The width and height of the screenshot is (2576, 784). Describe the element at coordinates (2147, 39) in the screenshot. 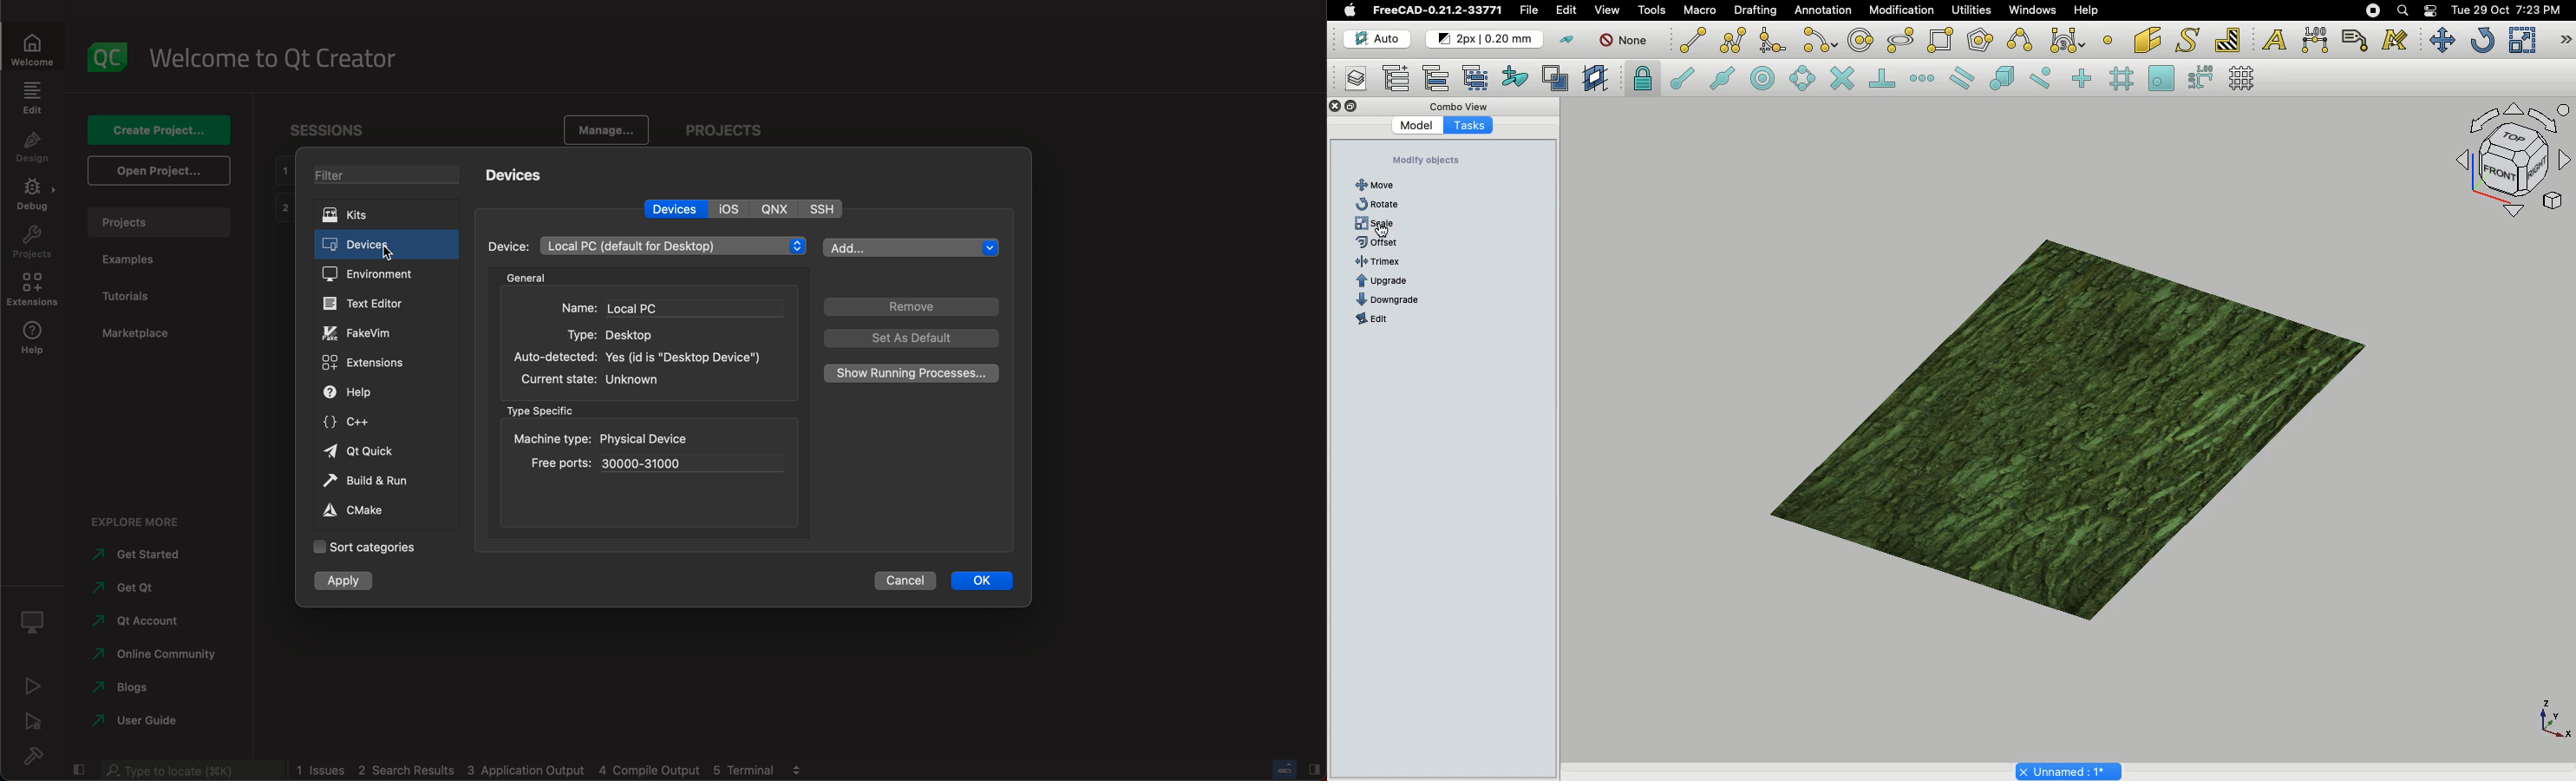

I see `Facebinder` at that location.